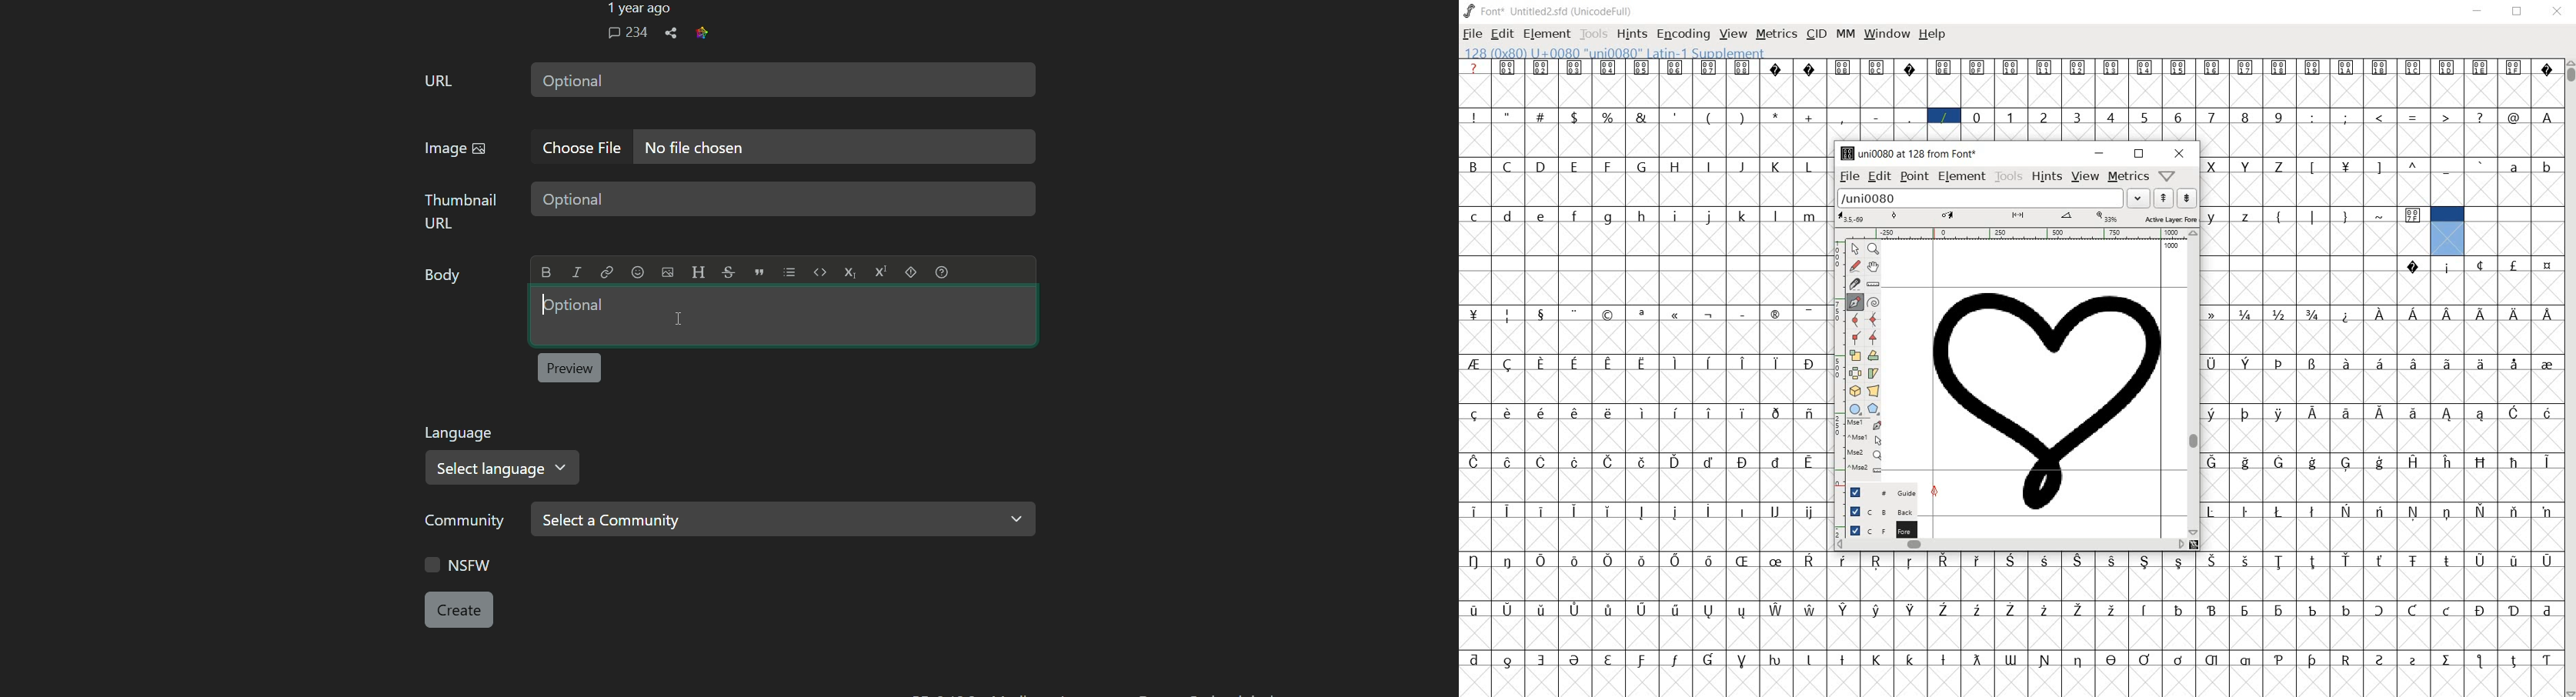 Image resolution: width=2576 pixels, height=700 pixels. What do you see at coordinates (2180, 153) in the screenshot?
I see `close` at bounding box center [2180, 153].